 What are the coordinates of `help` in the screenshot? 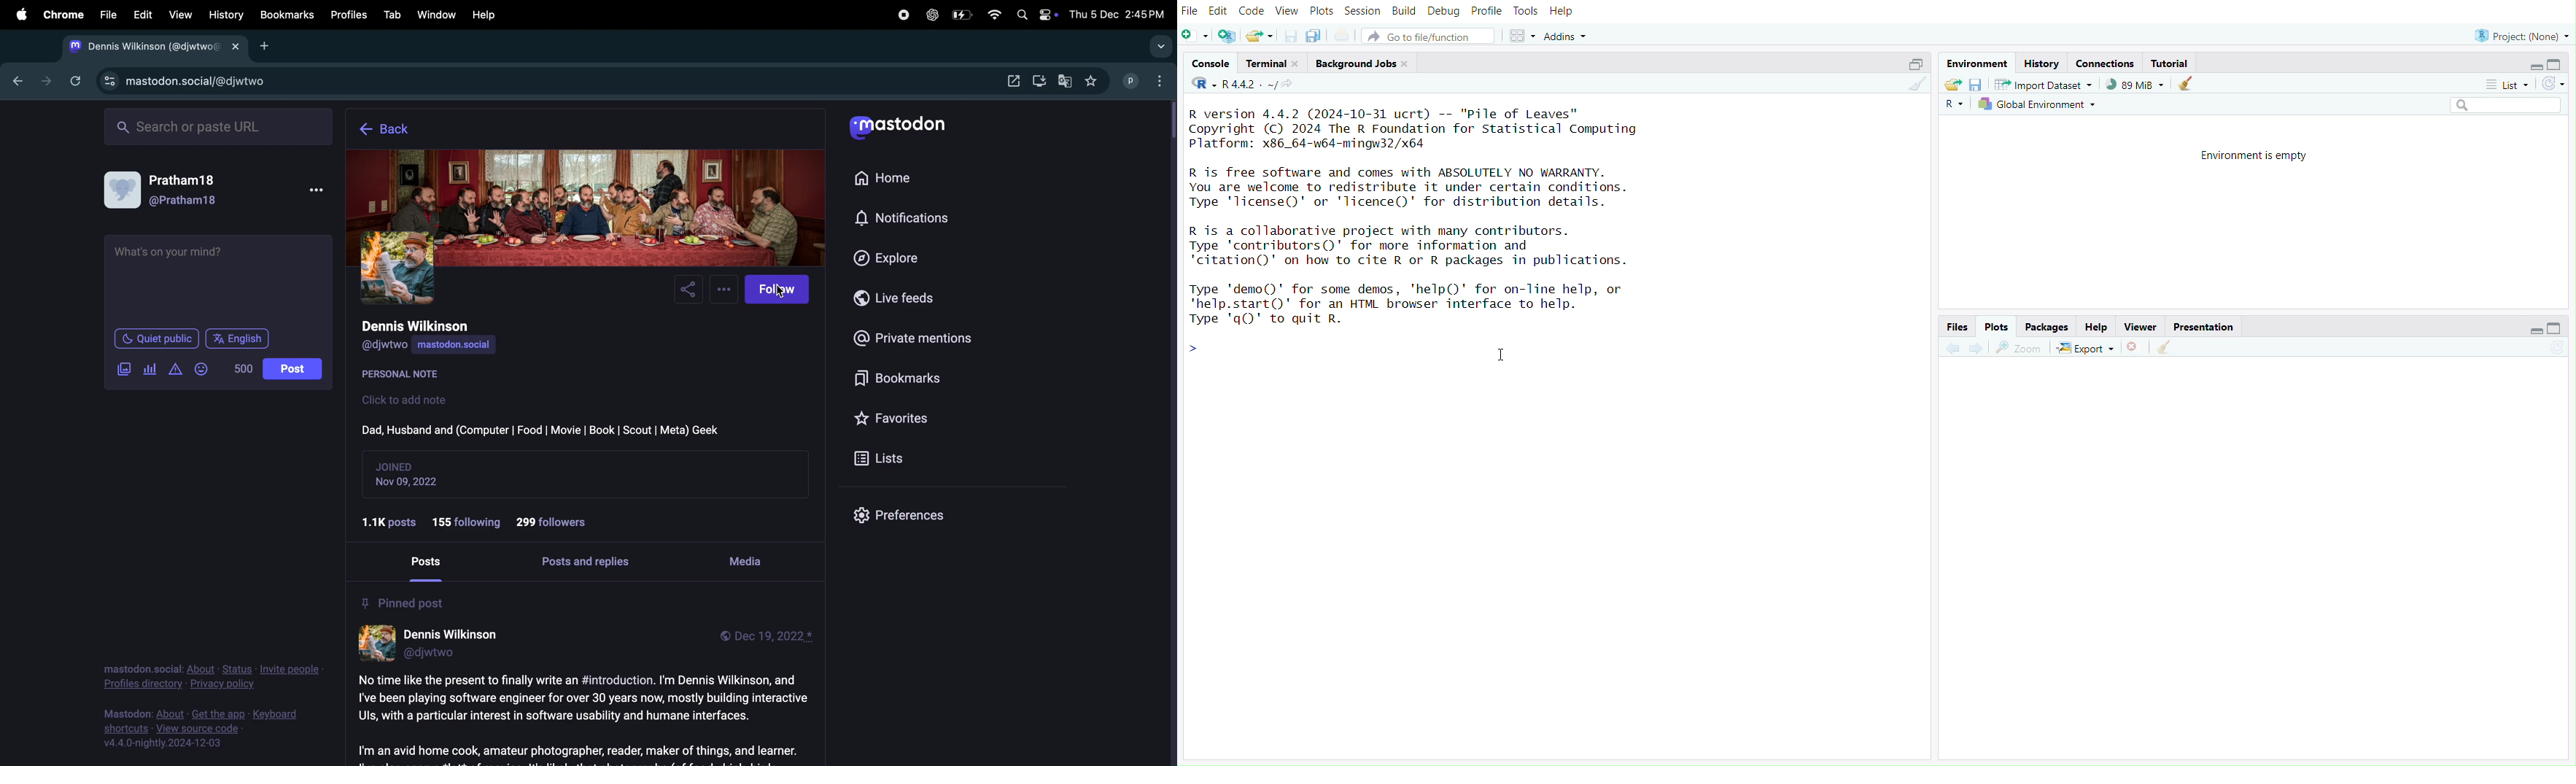 It's located at (485, 14).